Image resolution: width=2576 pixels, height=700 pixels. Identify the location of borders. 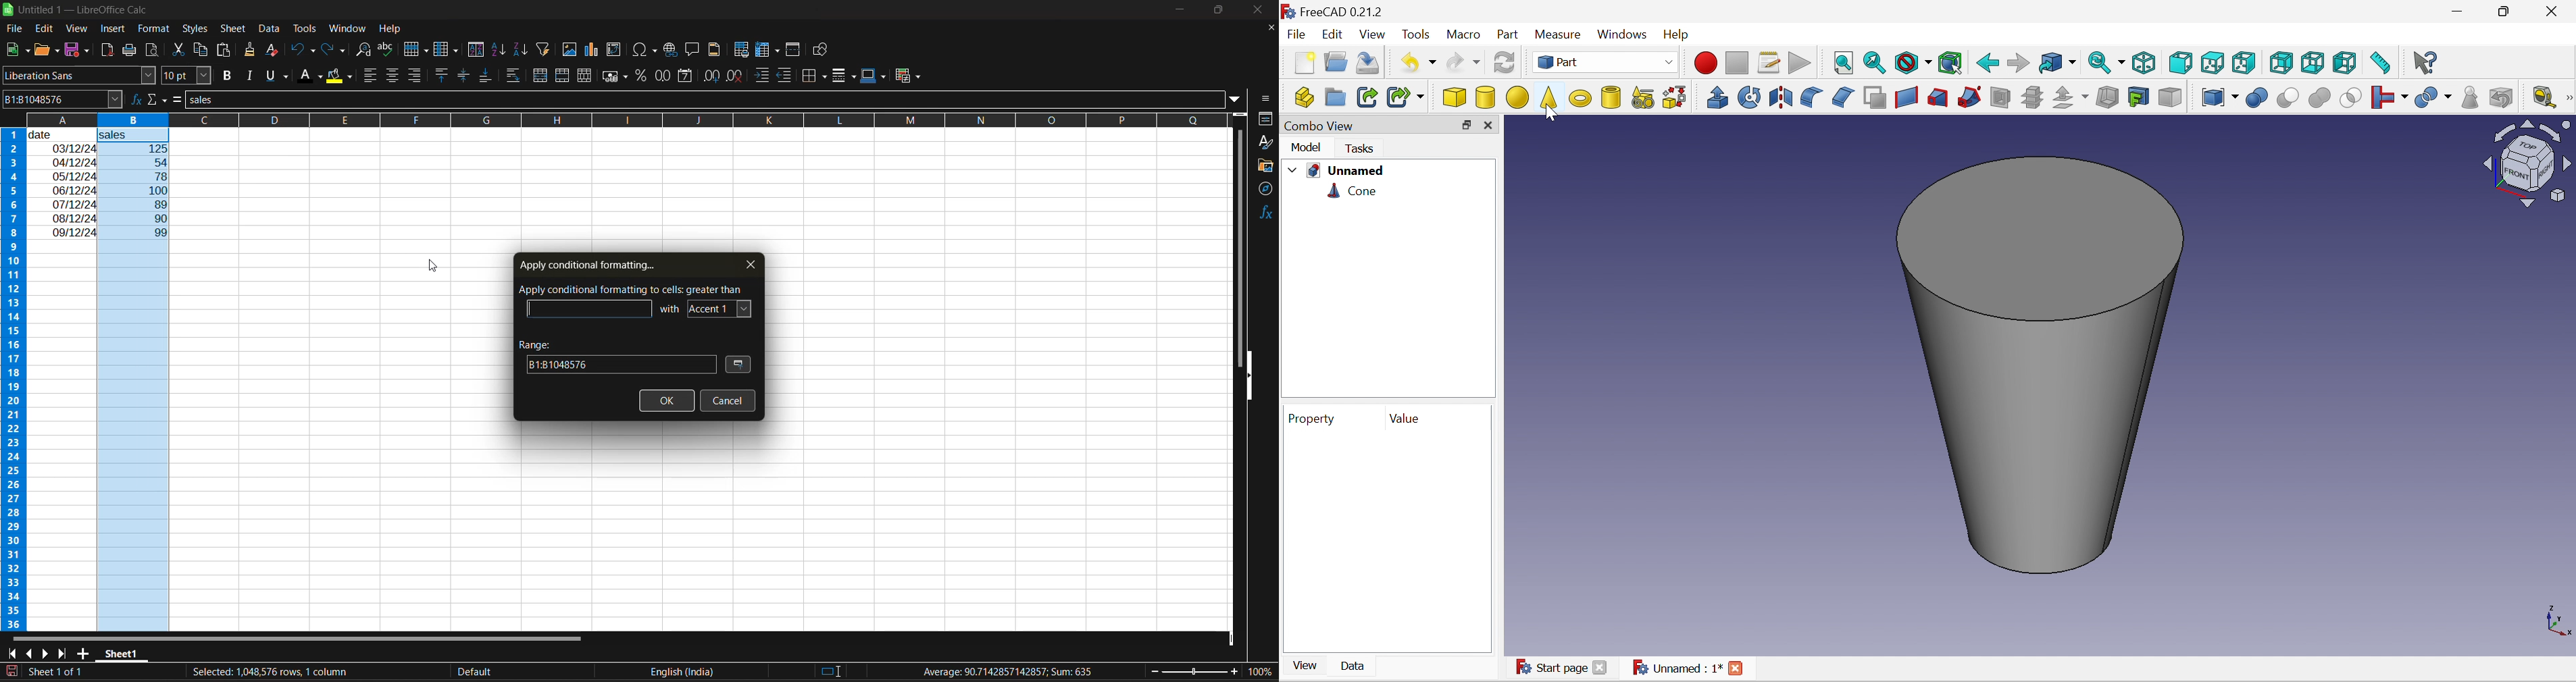
(818, 75).